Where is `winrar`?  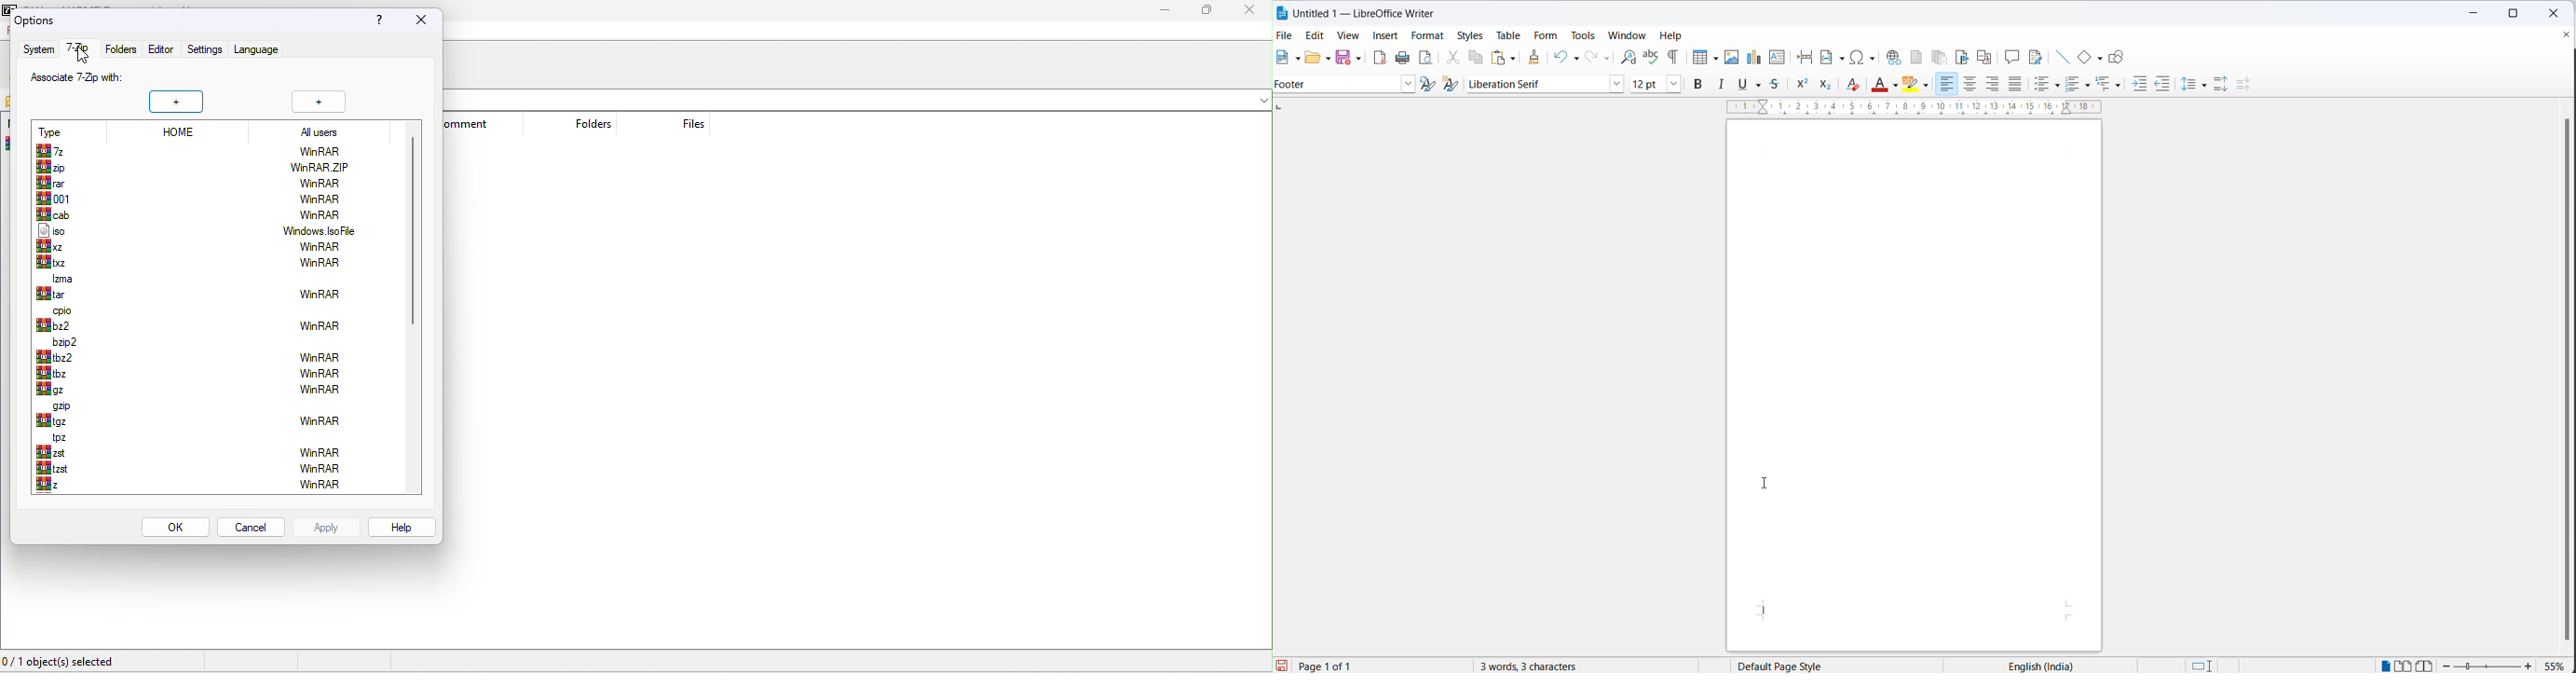 winrar is located at coordinates (321, 419).